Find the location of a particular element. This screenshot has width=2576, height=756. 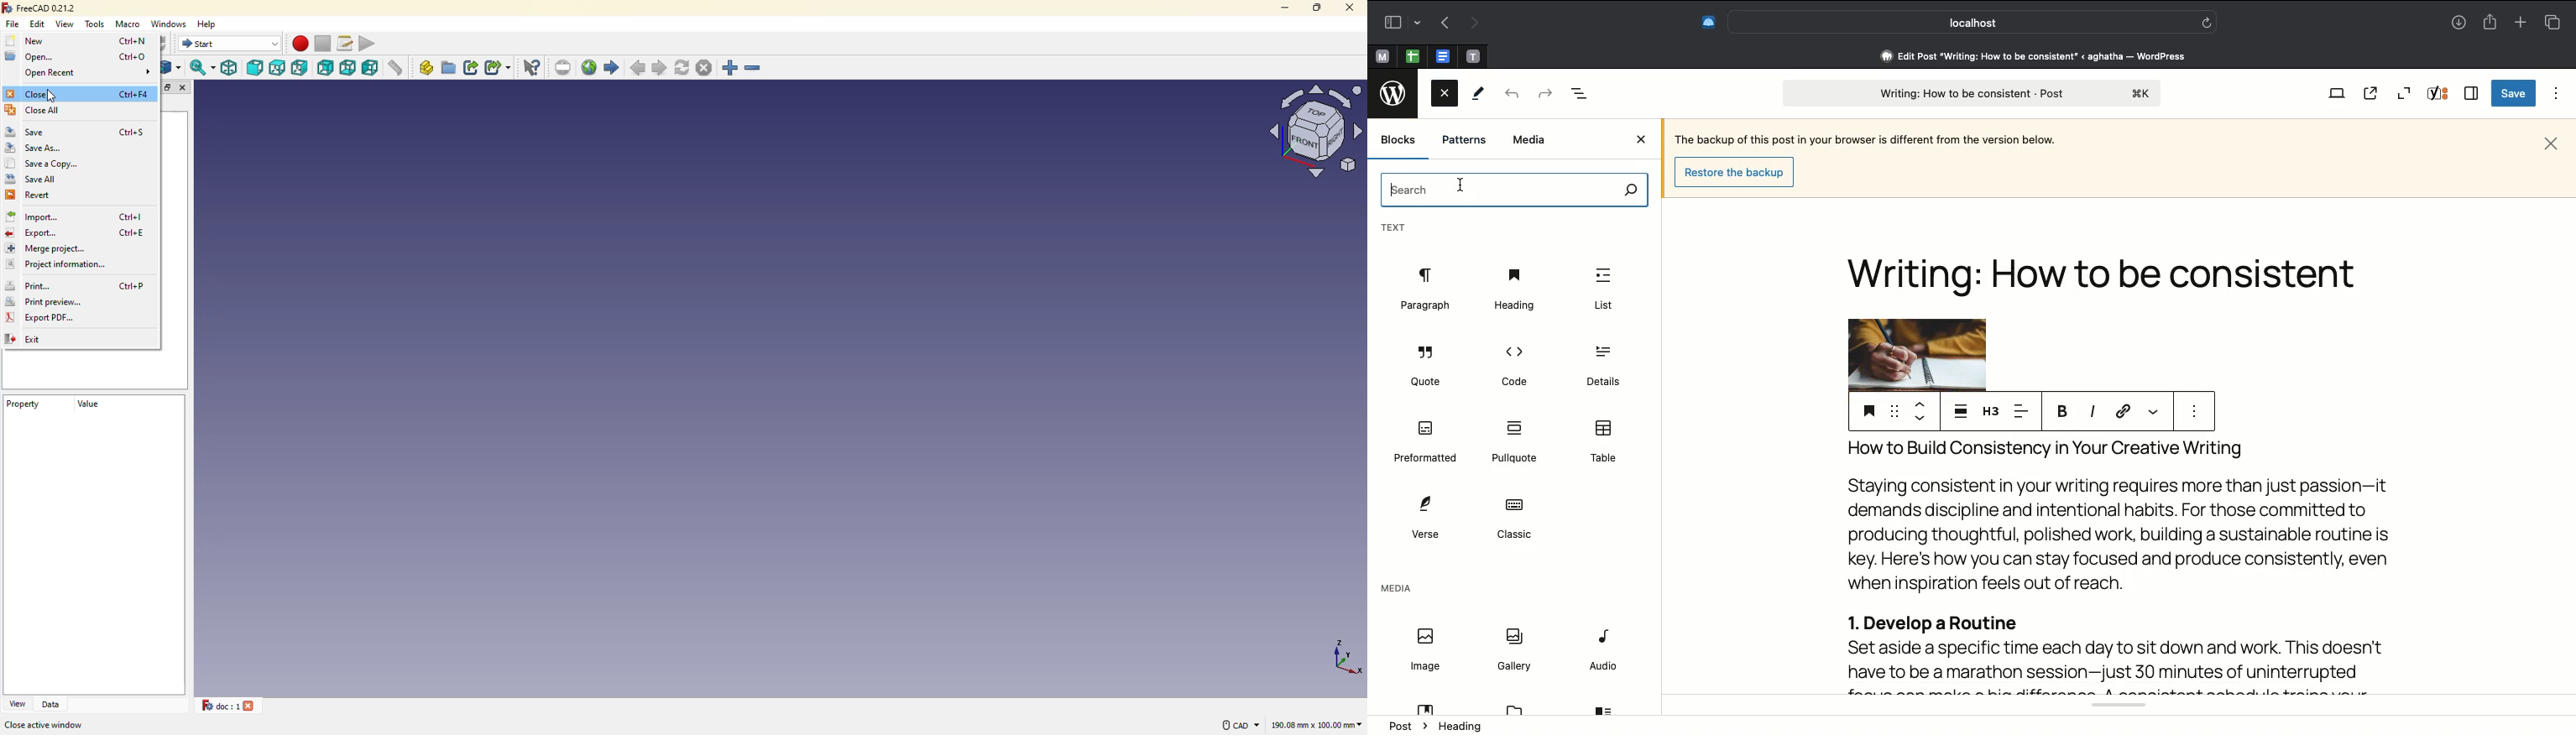

prit is located at coordinates (34, 286).